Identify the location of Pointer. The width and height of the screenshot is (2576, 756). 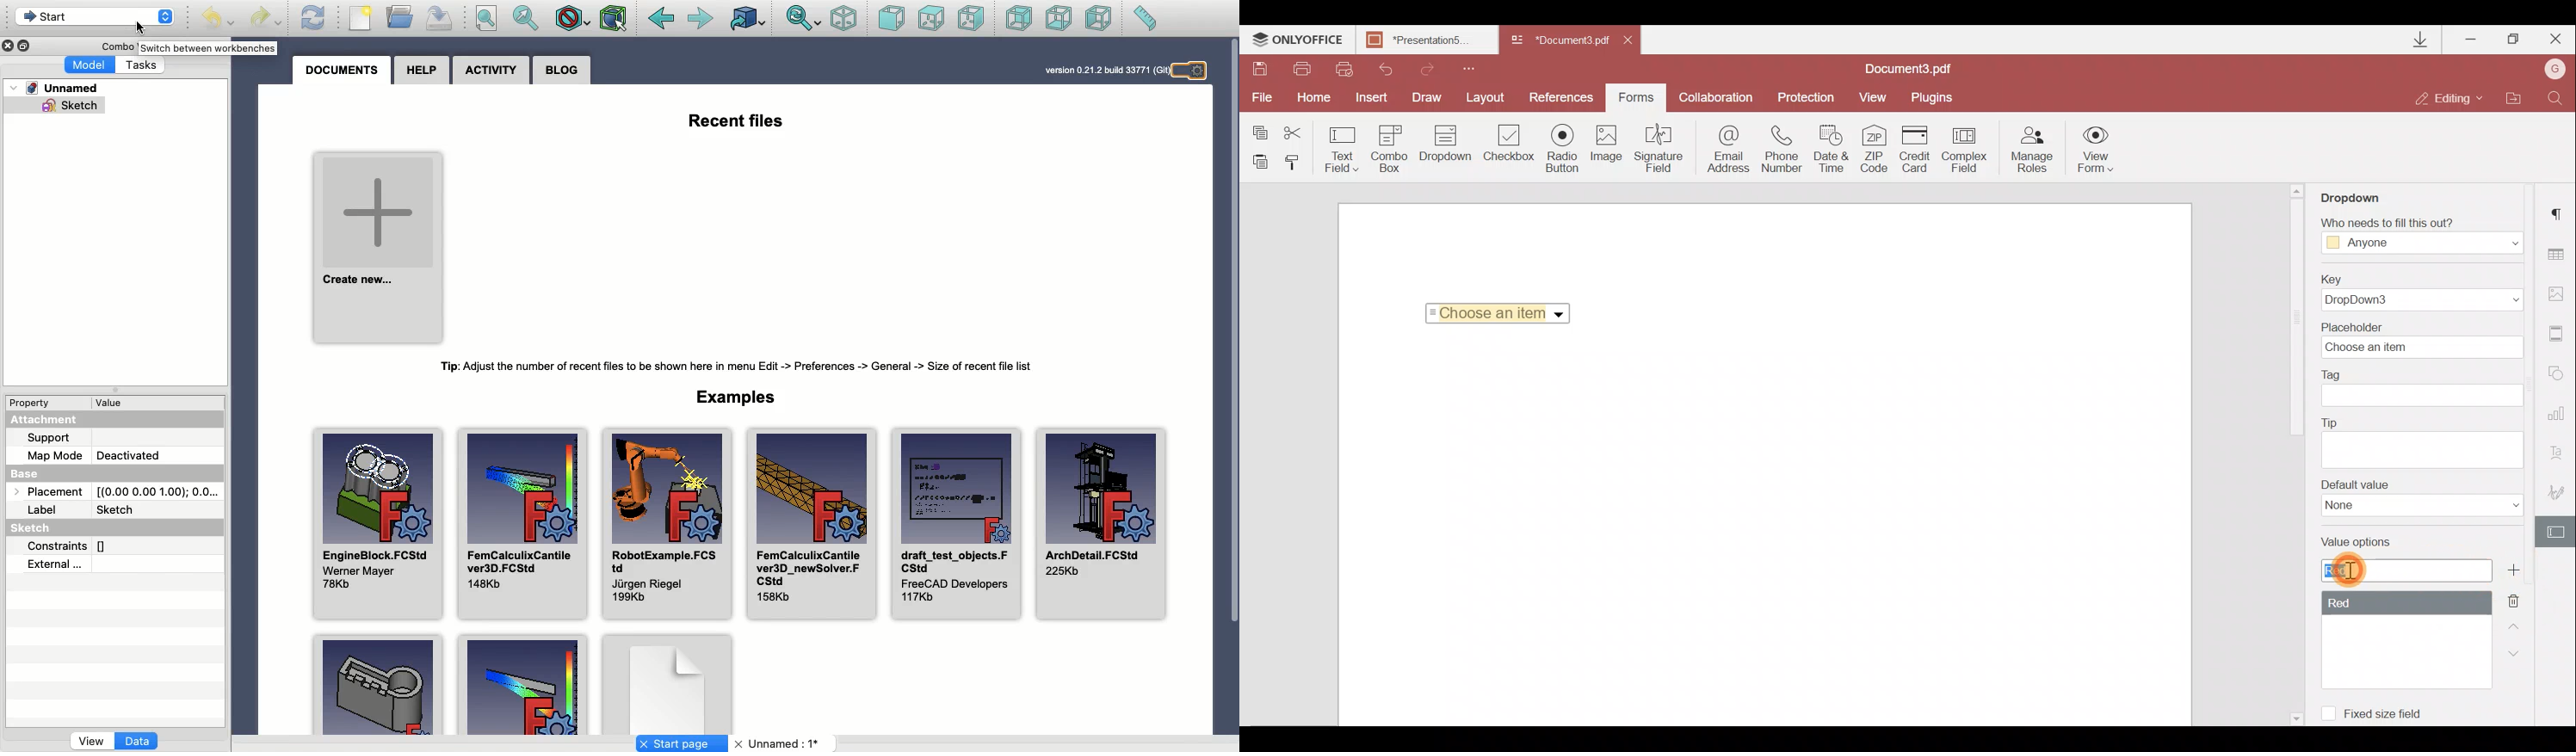
(138, 28).